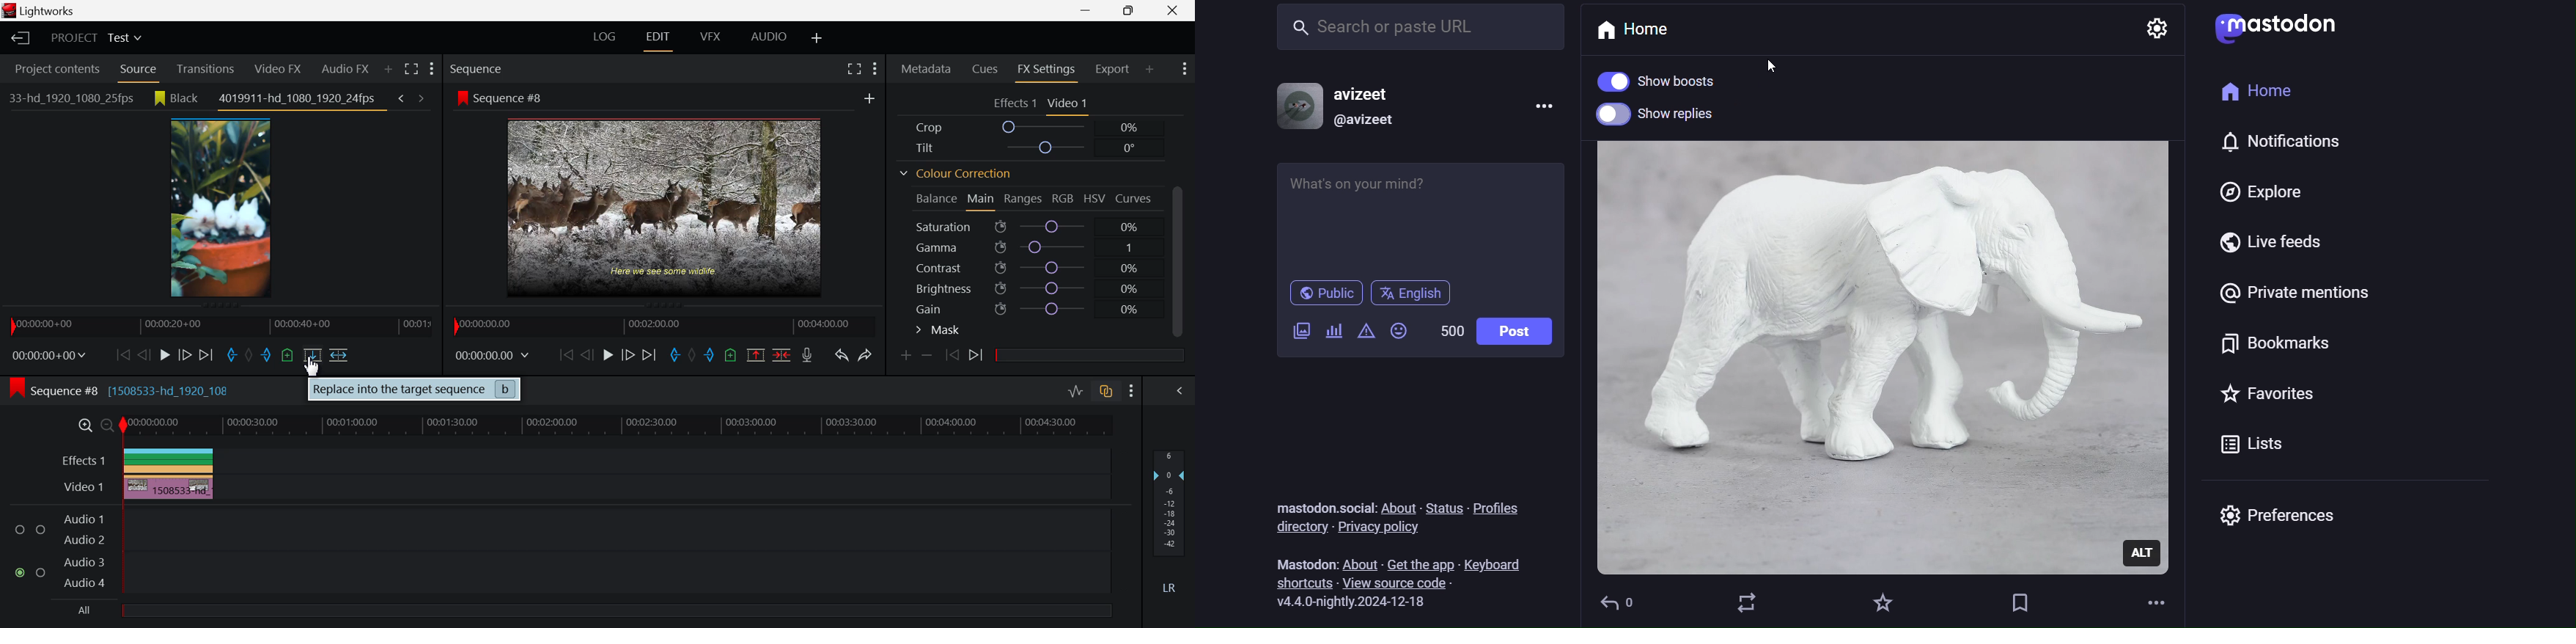  Describe the element at coordinates (277, 69) in the screenshot. I see `Video FX` at that location.